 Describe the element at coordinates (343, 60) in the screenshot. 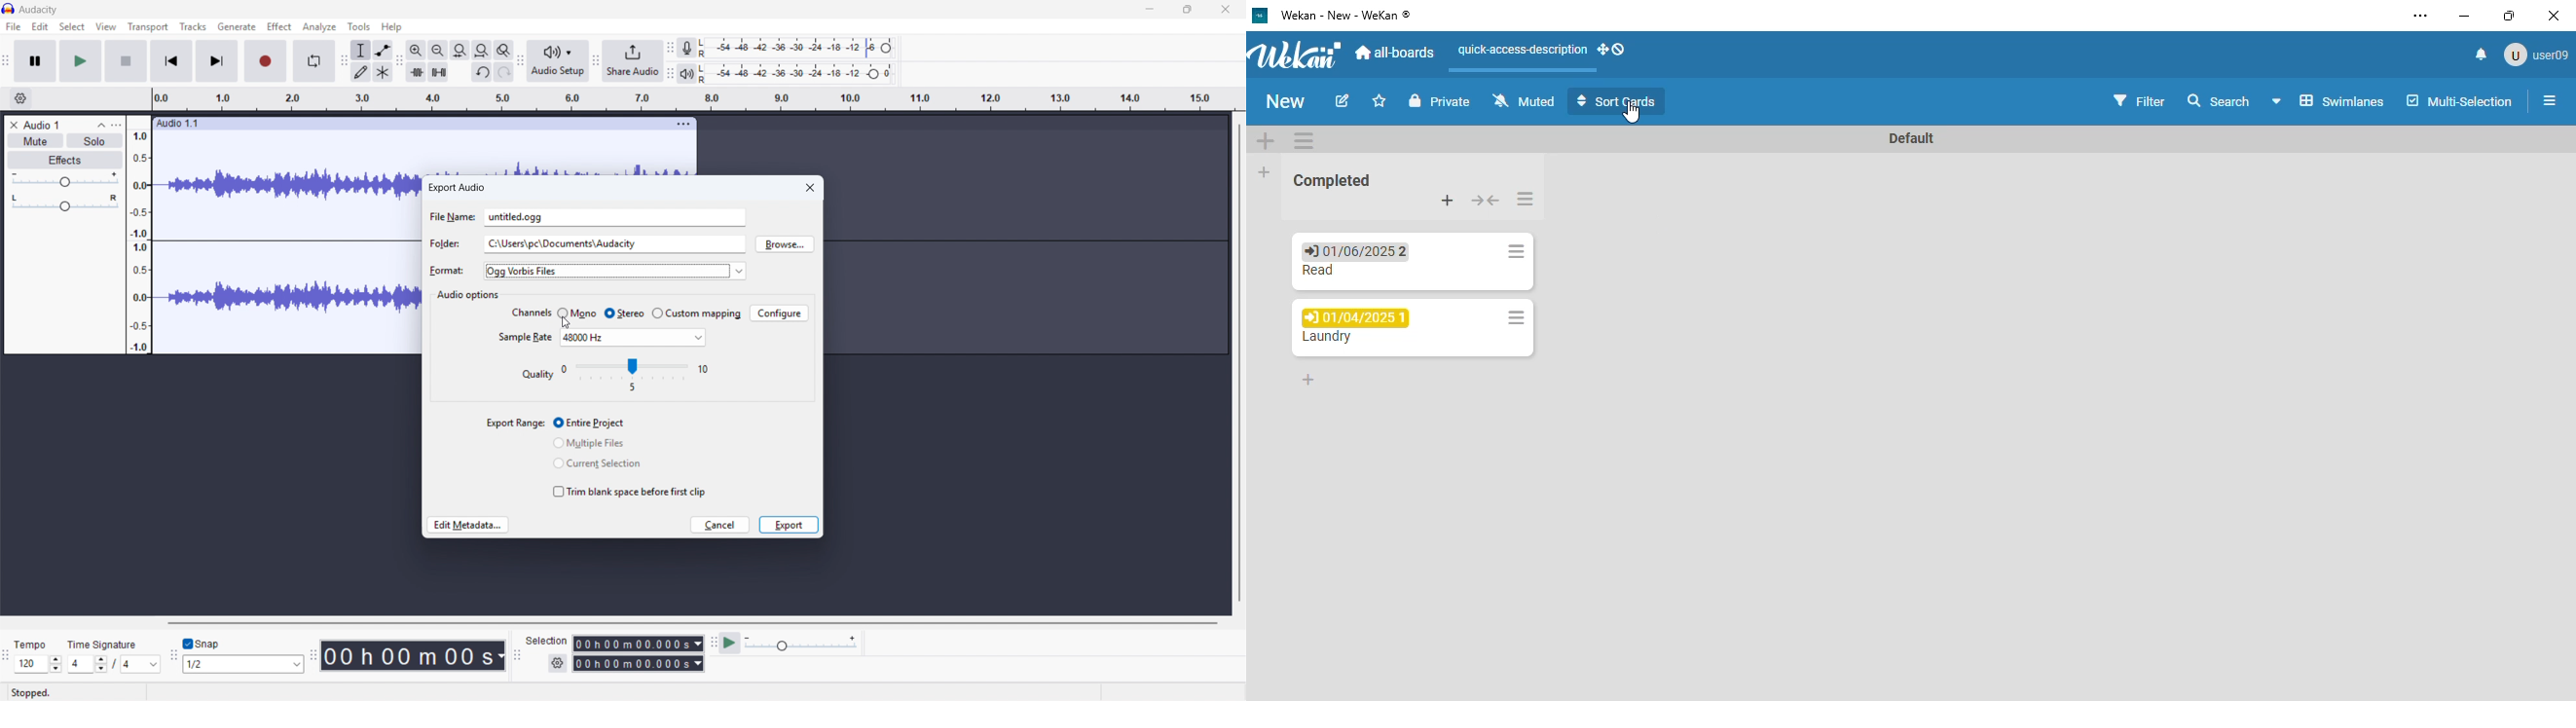

I see `Tools toolbar ` at that location.